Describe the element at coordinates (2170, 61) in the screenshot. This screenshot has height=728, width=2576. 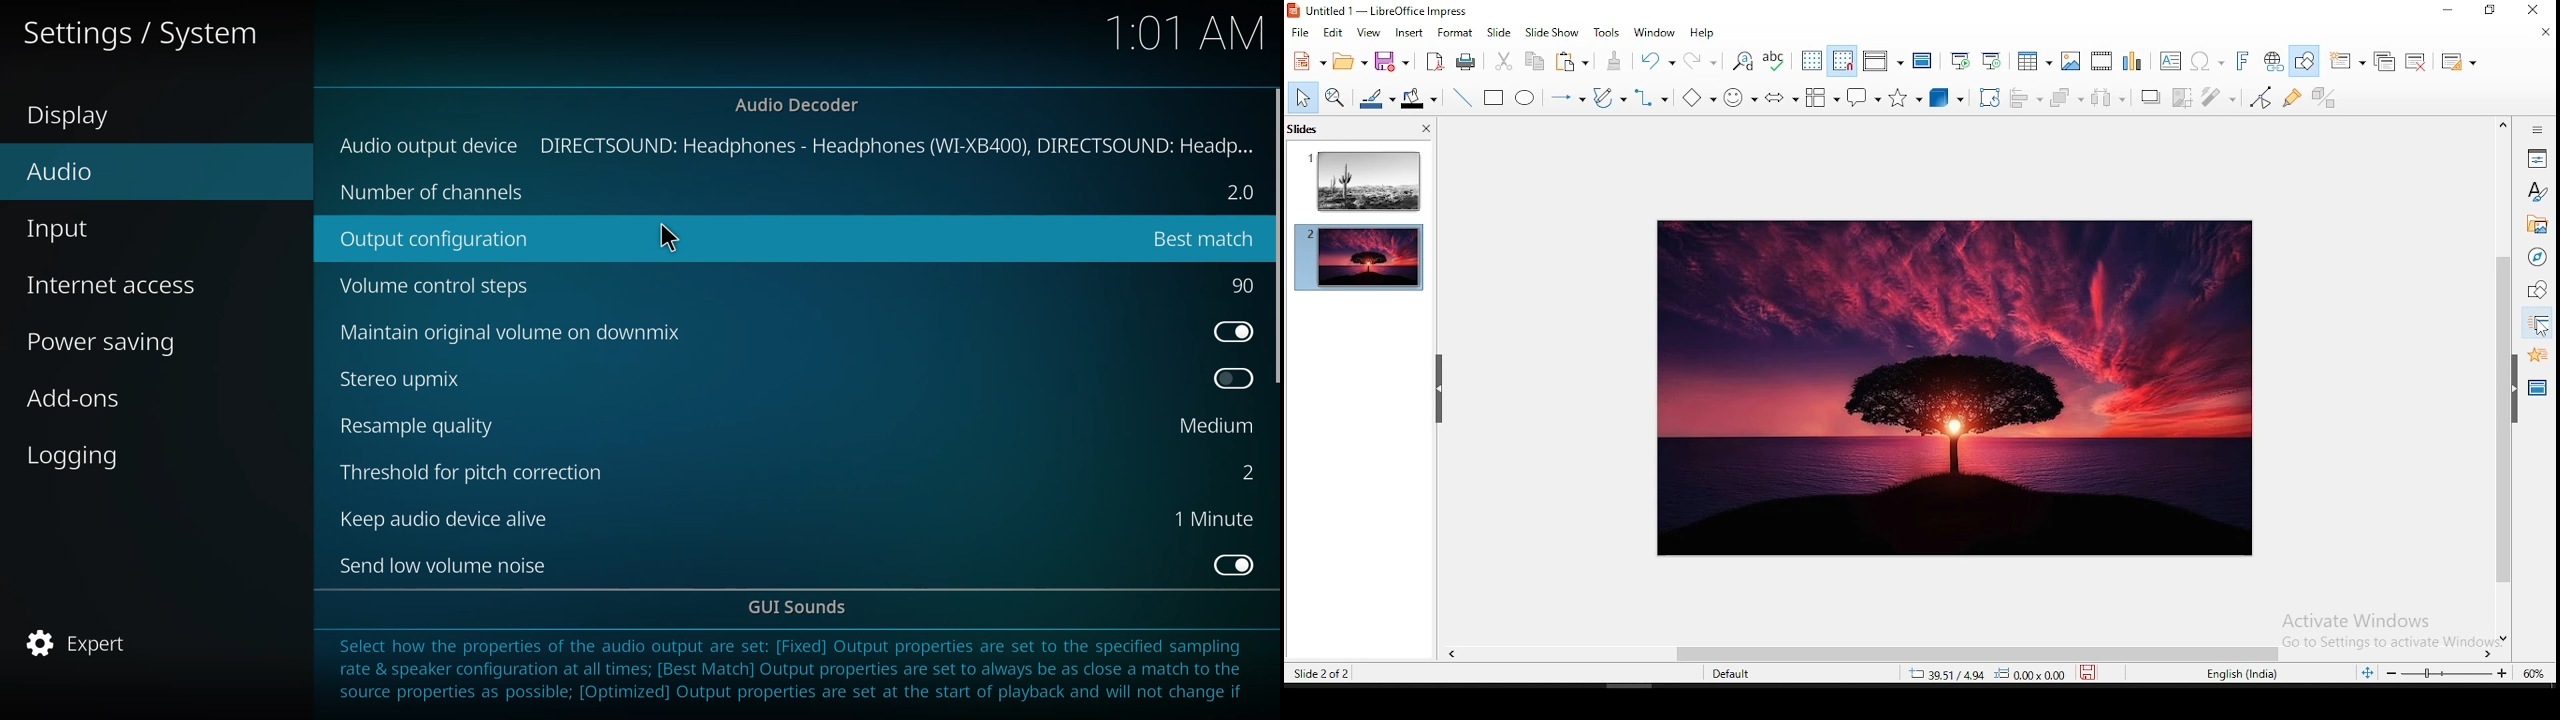
I see `text box` at that location.